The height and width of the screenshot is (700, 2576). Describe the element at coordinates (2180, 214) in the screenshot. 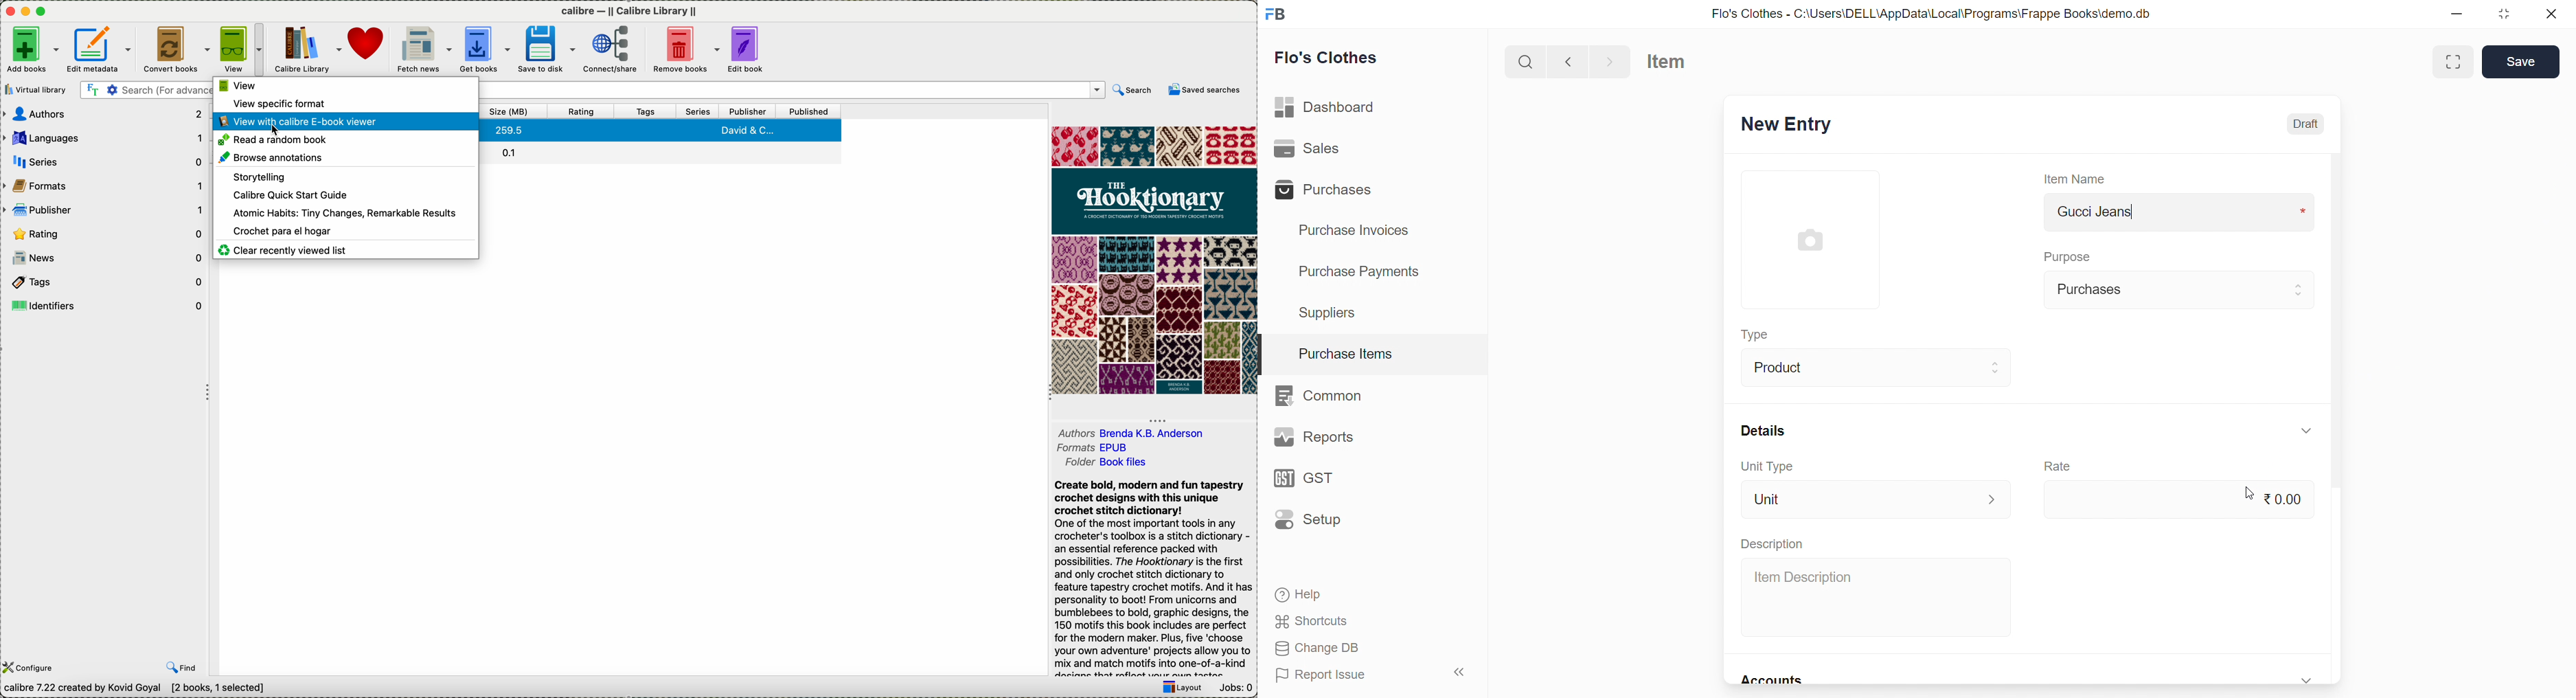

I see `Gucci Jeans` at that location.